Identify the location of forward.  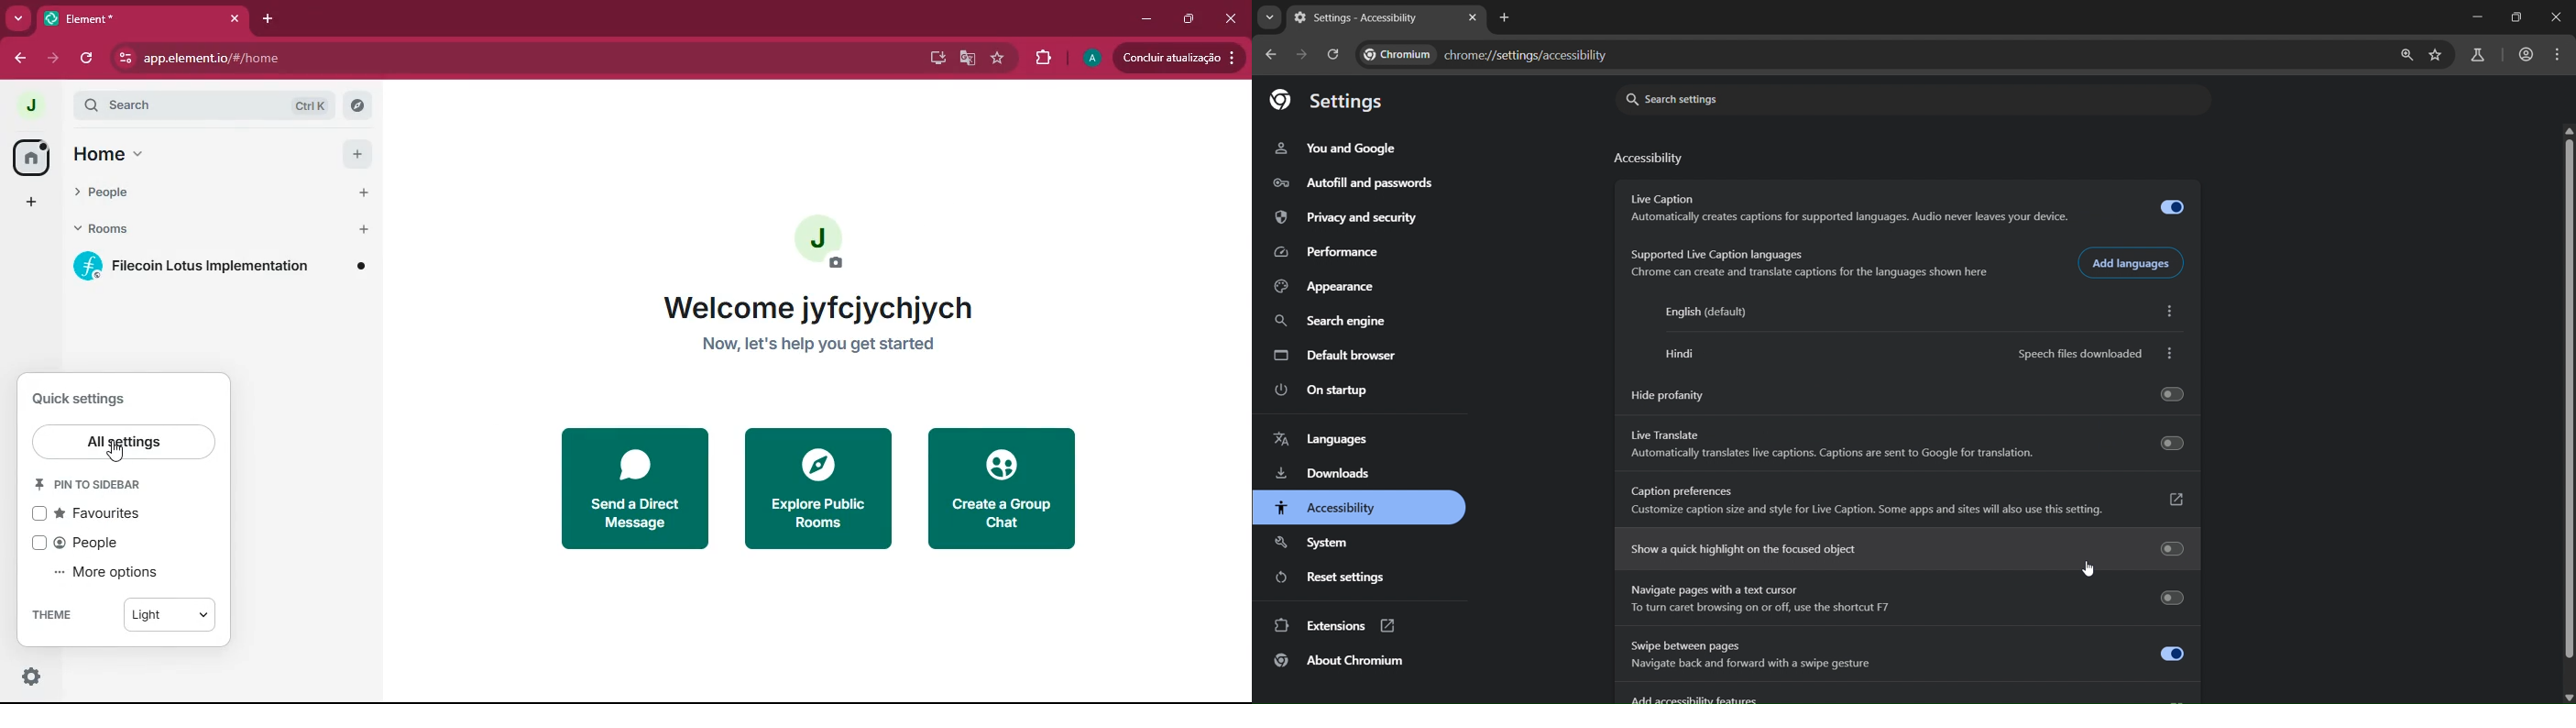
(55, 60).